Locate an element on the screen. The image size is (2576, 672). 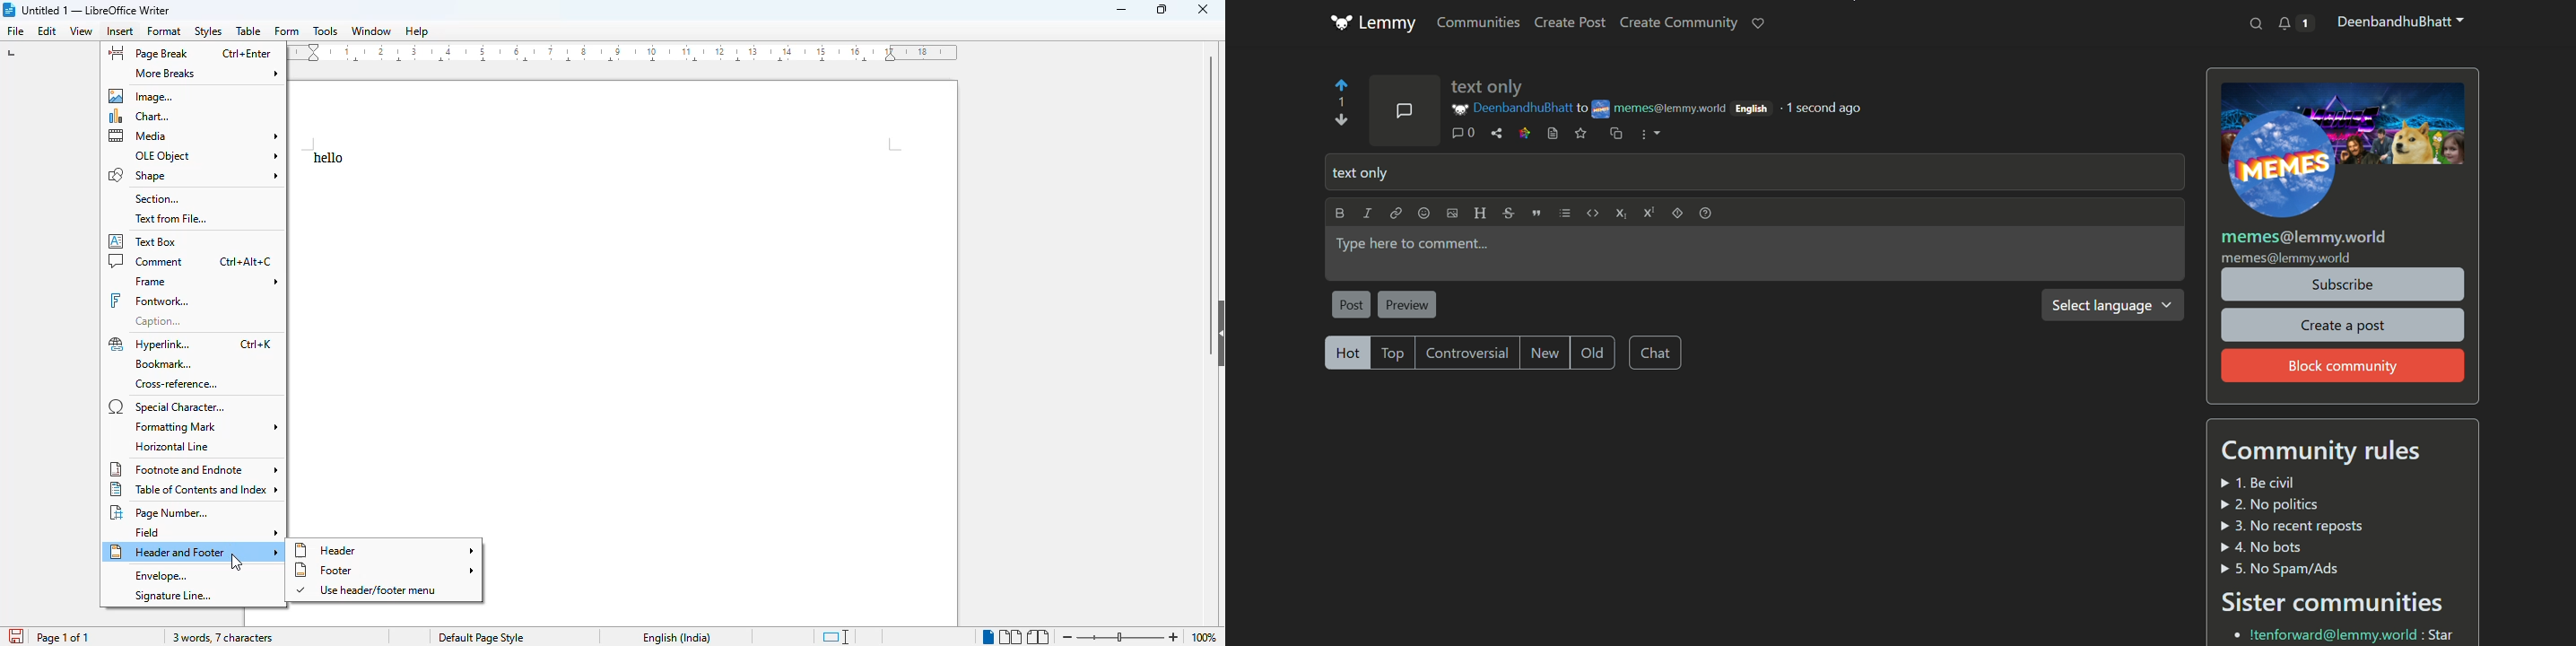
page 1 of 1 is located at coordinates (63, 638).